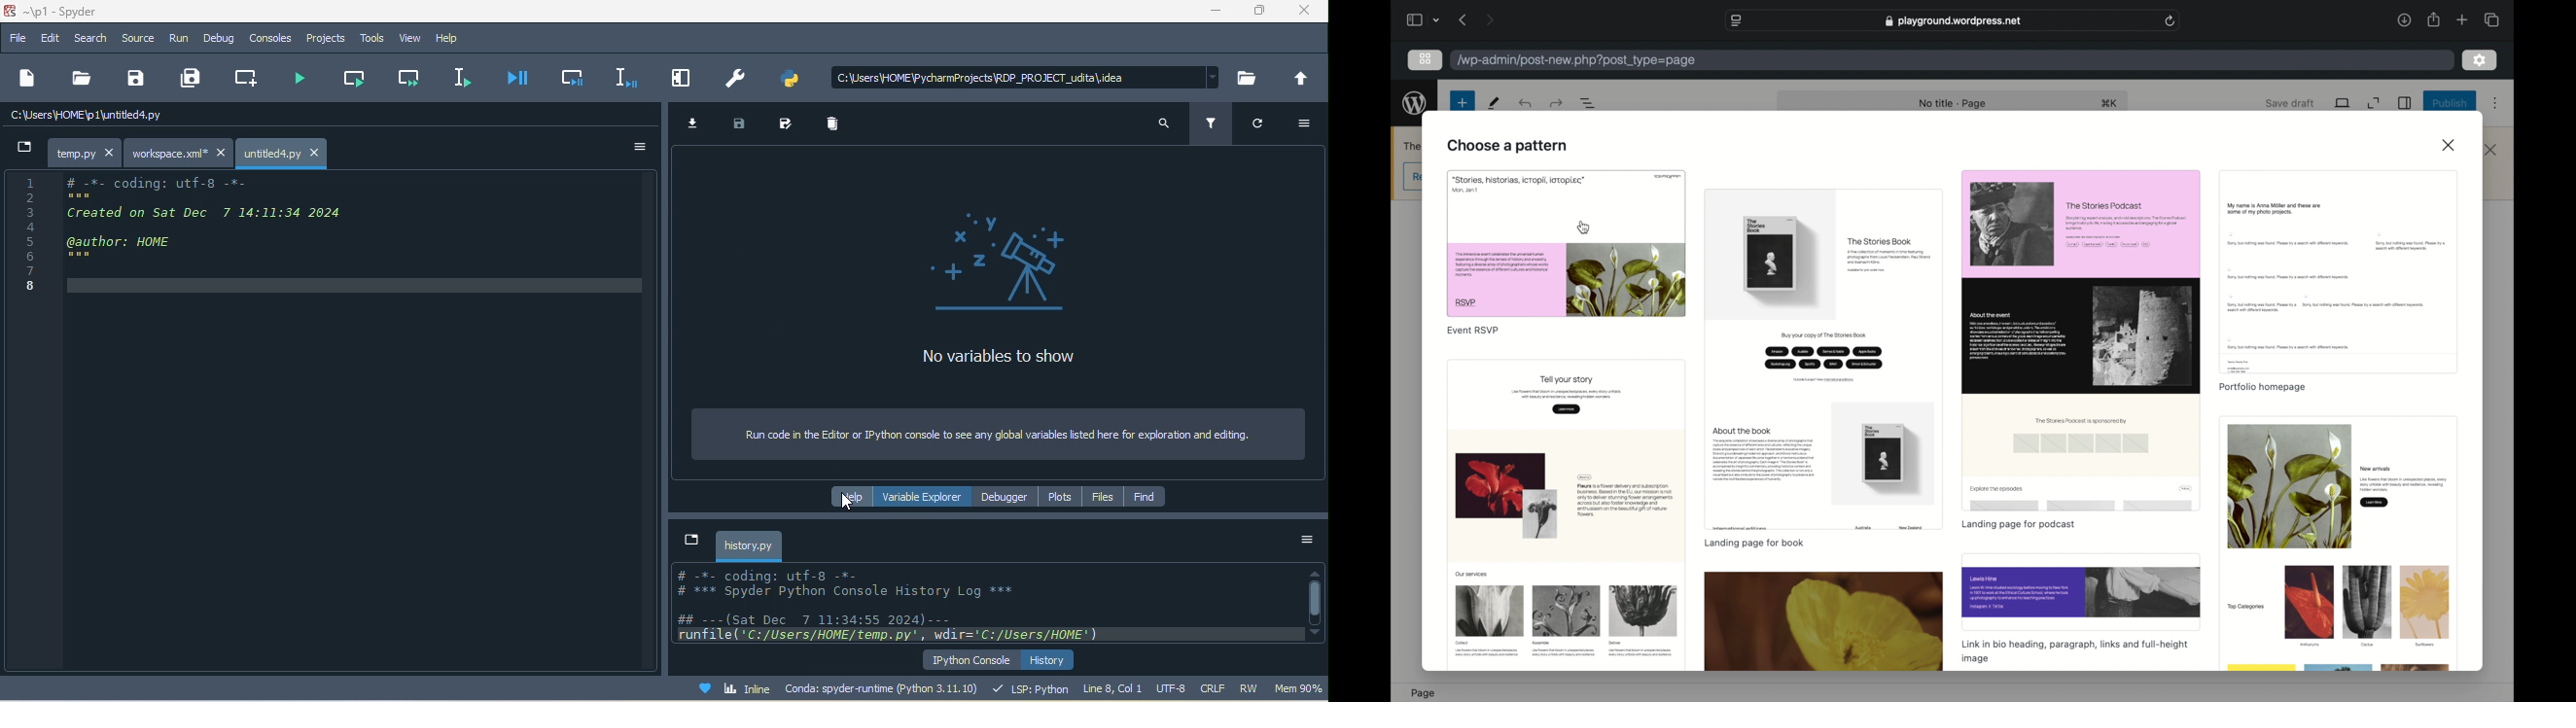 This screenshot has width=2576, height=728. Describe the element at coordinates (98, 40) in the screenshot. I see `search` at that location.